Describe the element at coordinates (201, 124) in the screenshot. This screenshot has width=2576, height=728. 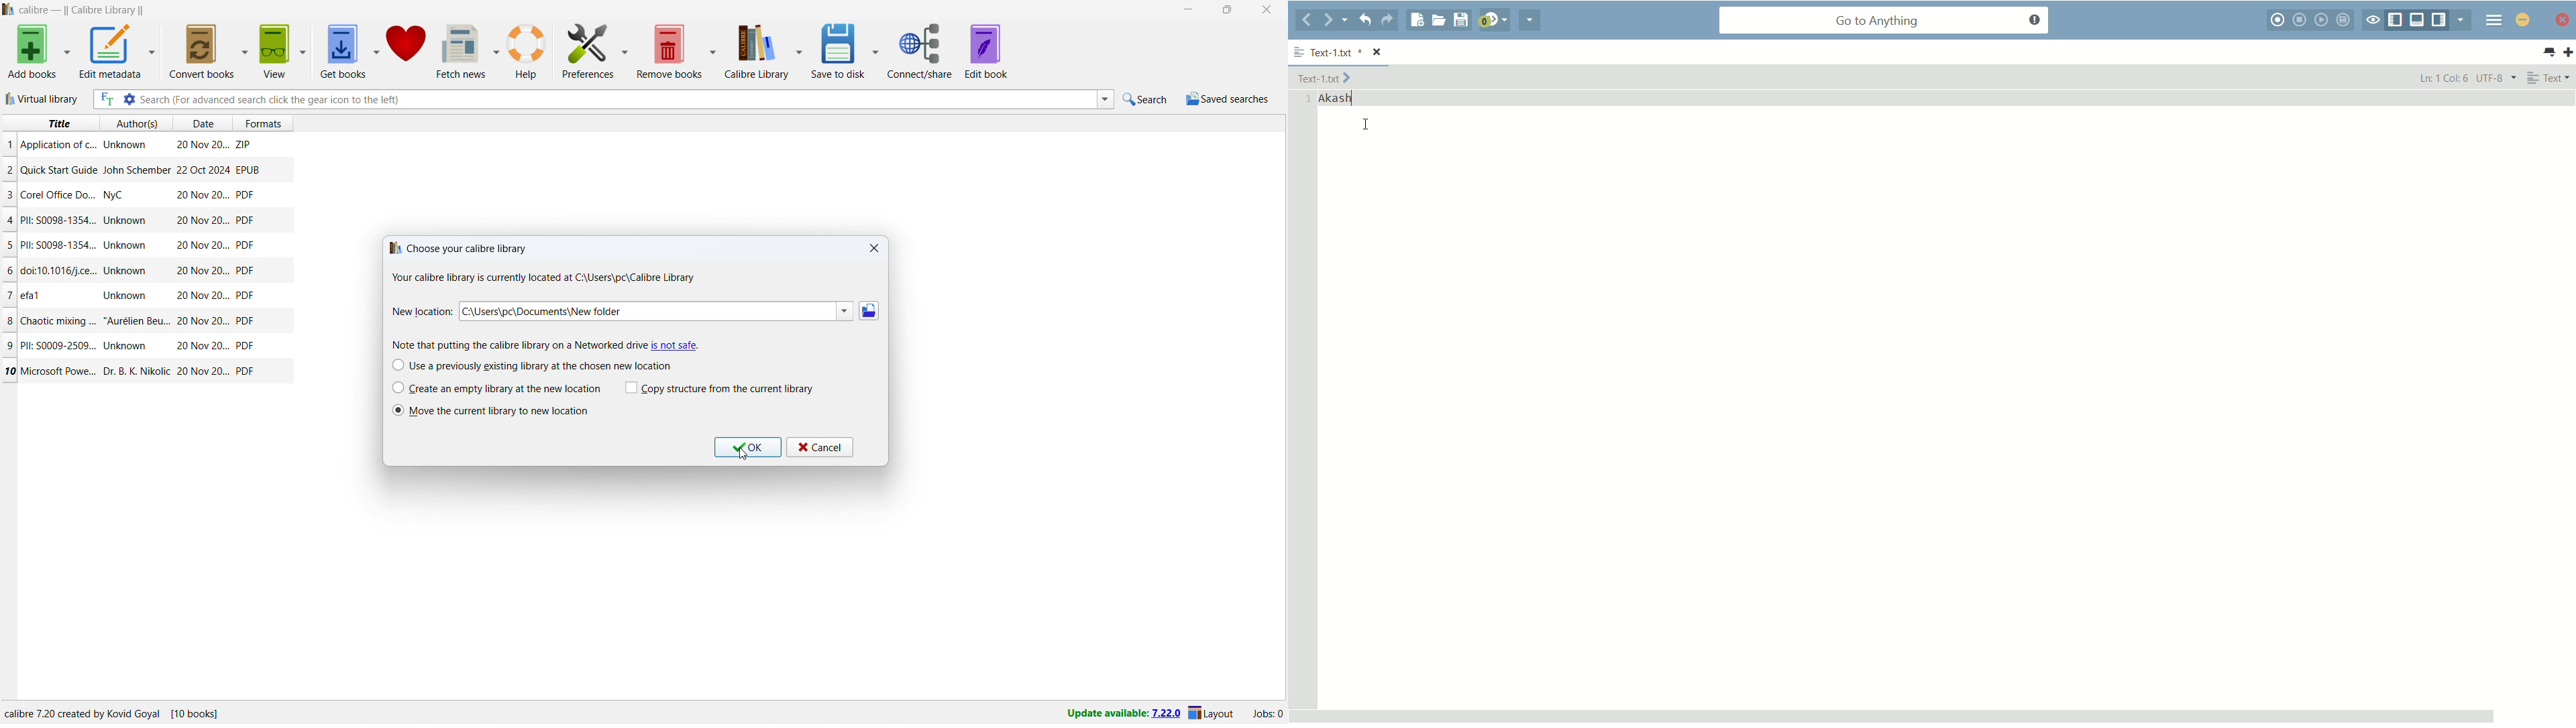
I see `date` at that location.